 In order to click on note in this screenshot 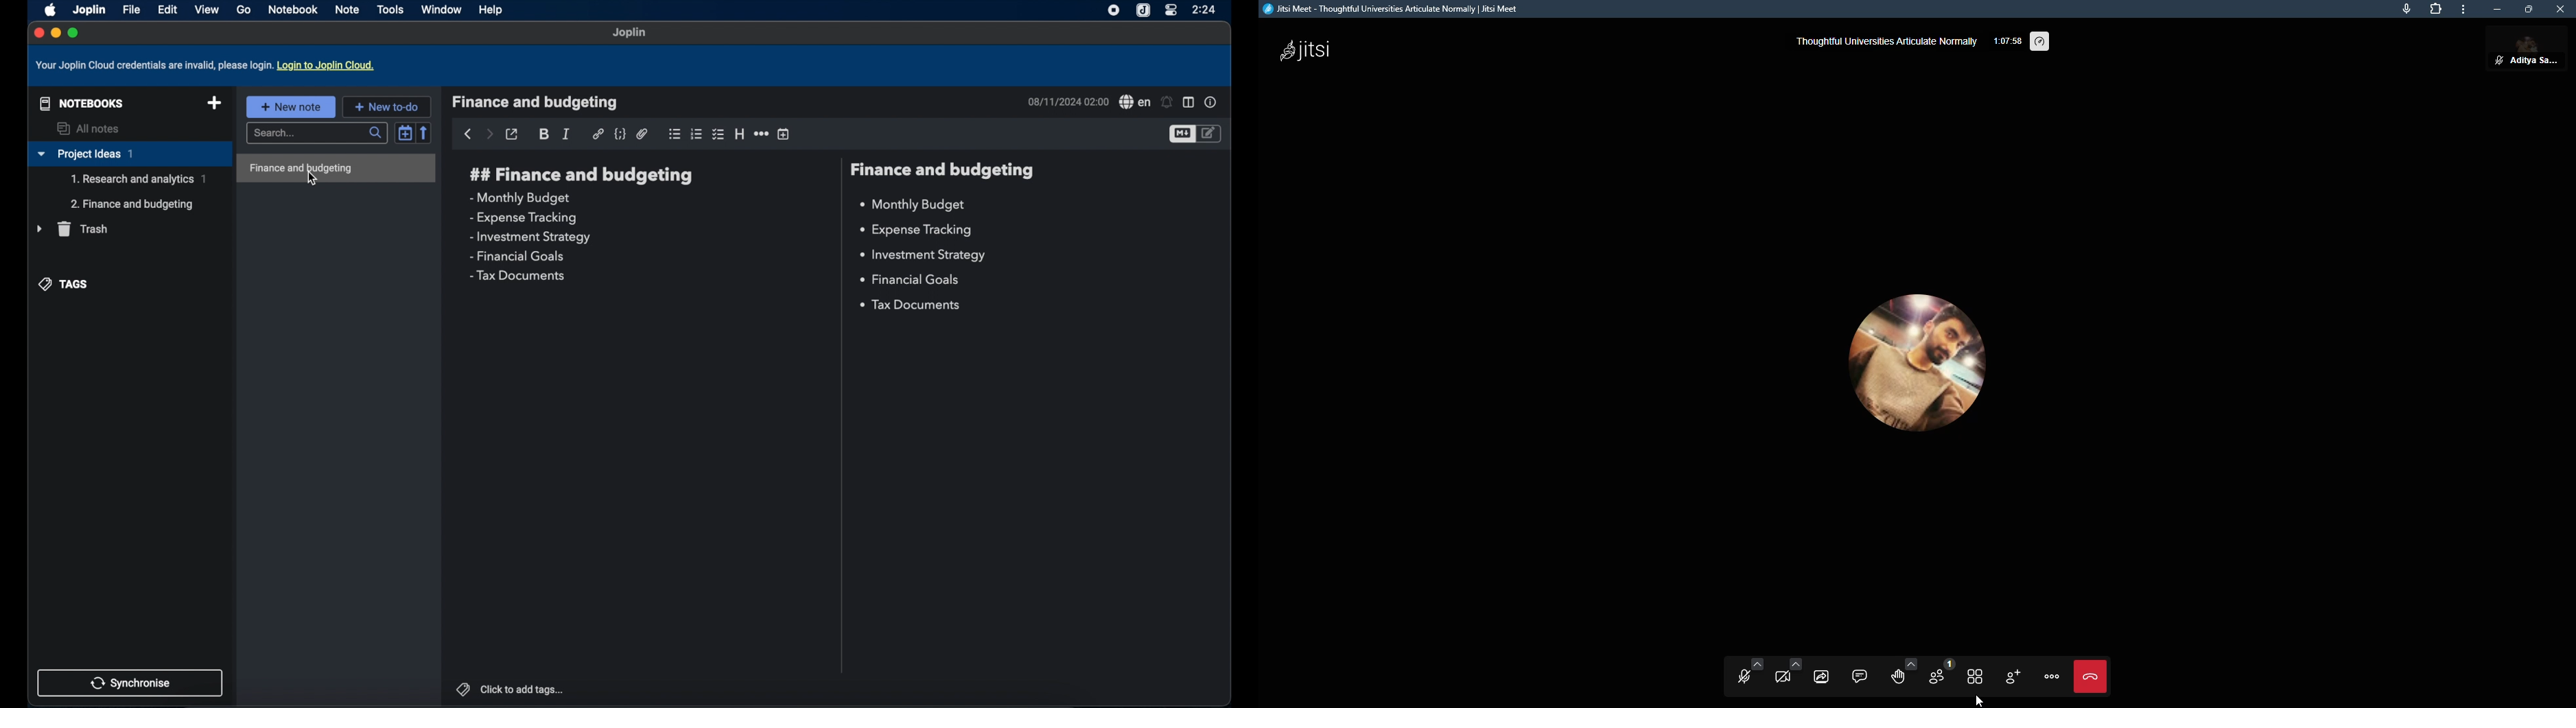, I will do `click(348, 9)`.